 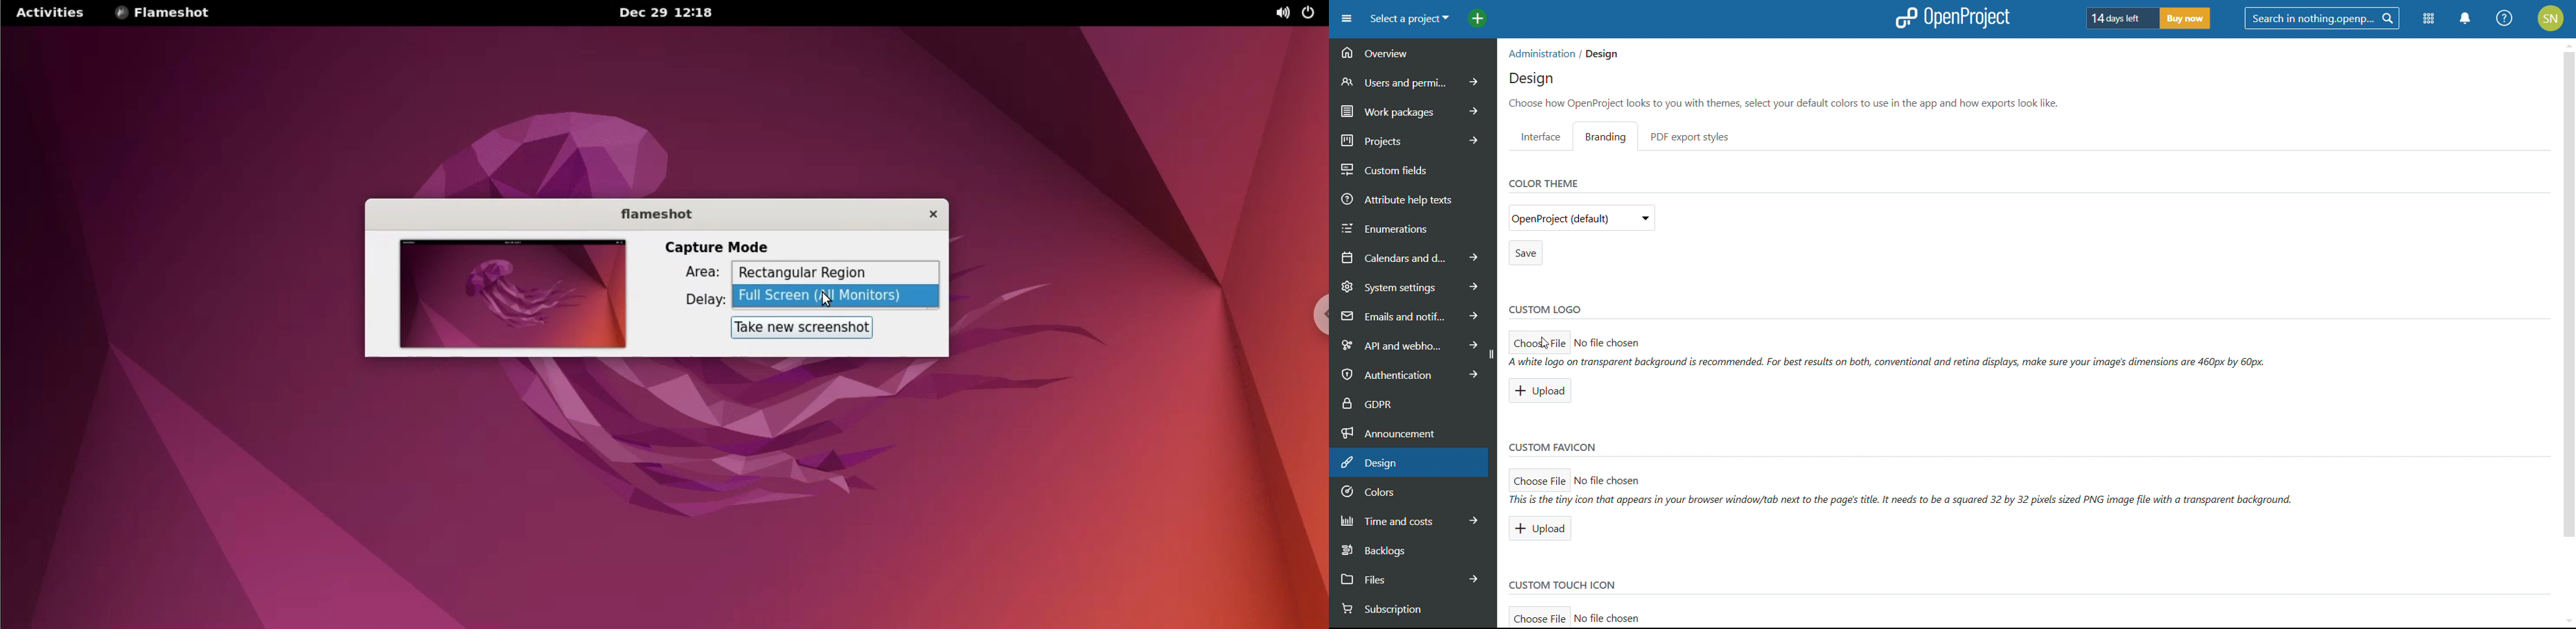 I want to click on upload, so click(x=1541, y=391).